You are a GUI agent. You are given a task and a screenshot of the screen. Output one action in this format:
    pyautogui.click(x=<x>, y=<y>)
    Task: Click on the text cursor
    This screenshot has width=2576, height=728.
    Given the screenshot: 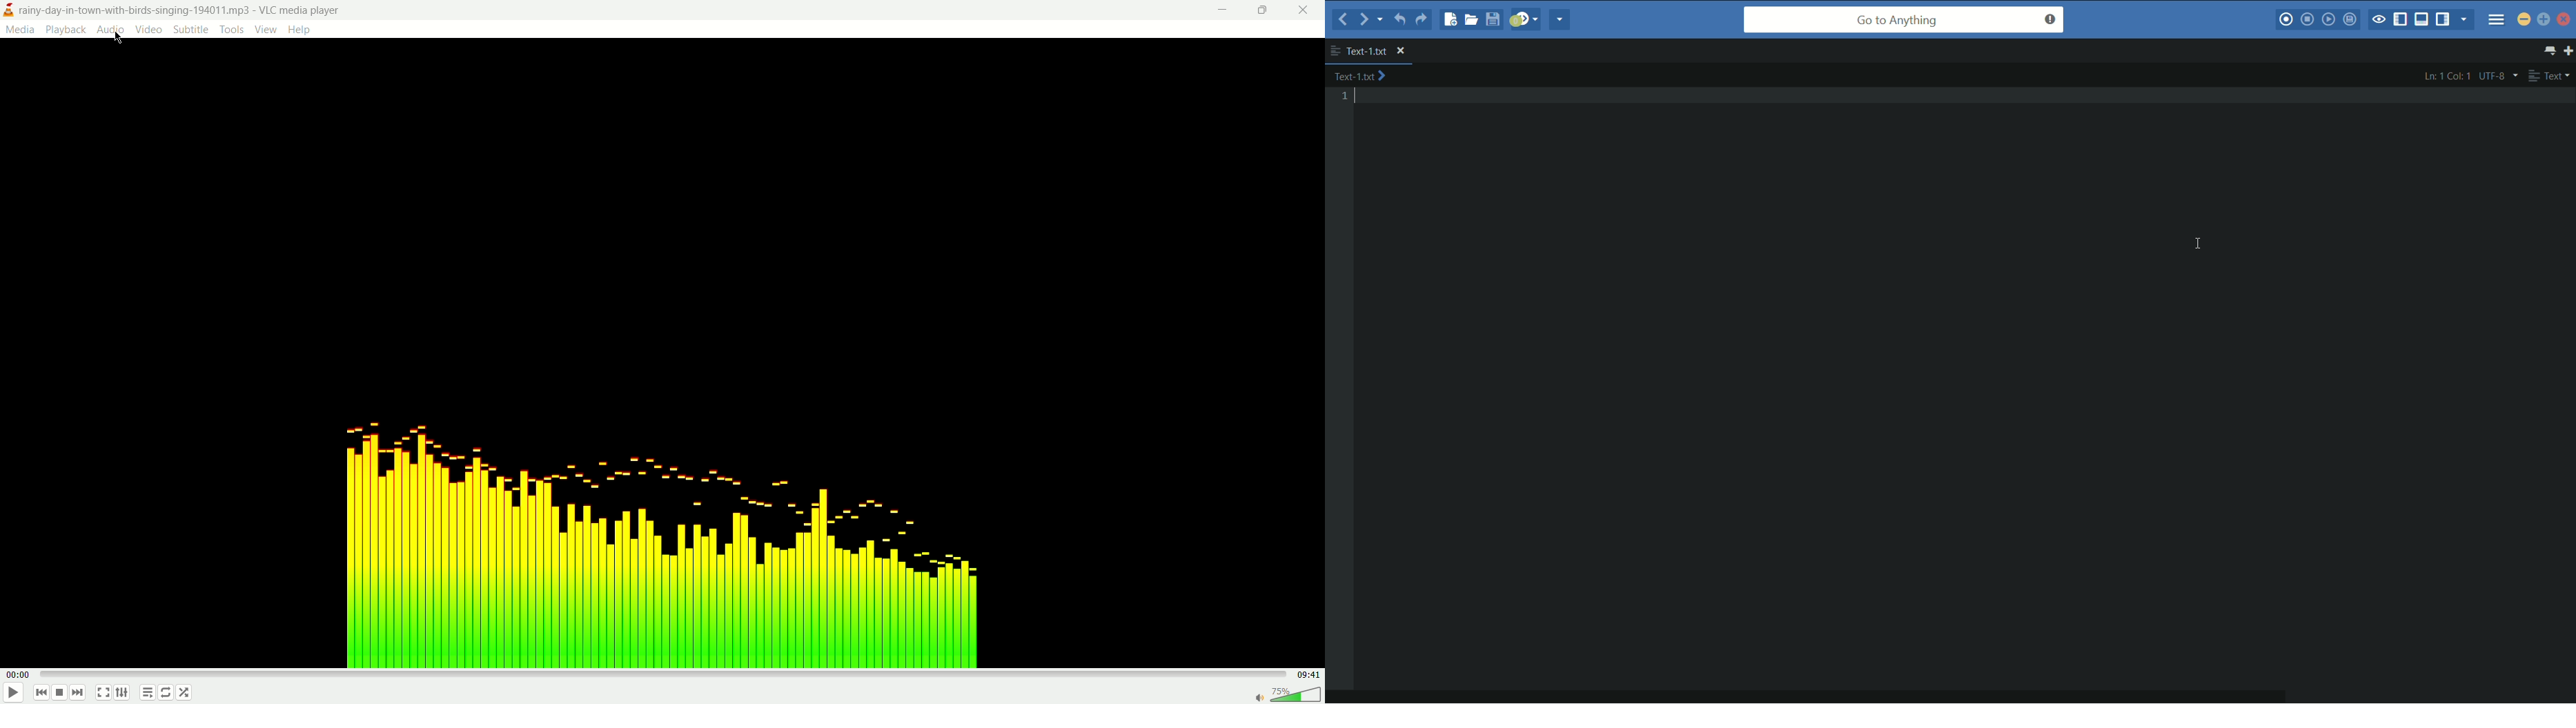 What is the action you would take?
    pyautogui.click(x=2197, y=244)
    